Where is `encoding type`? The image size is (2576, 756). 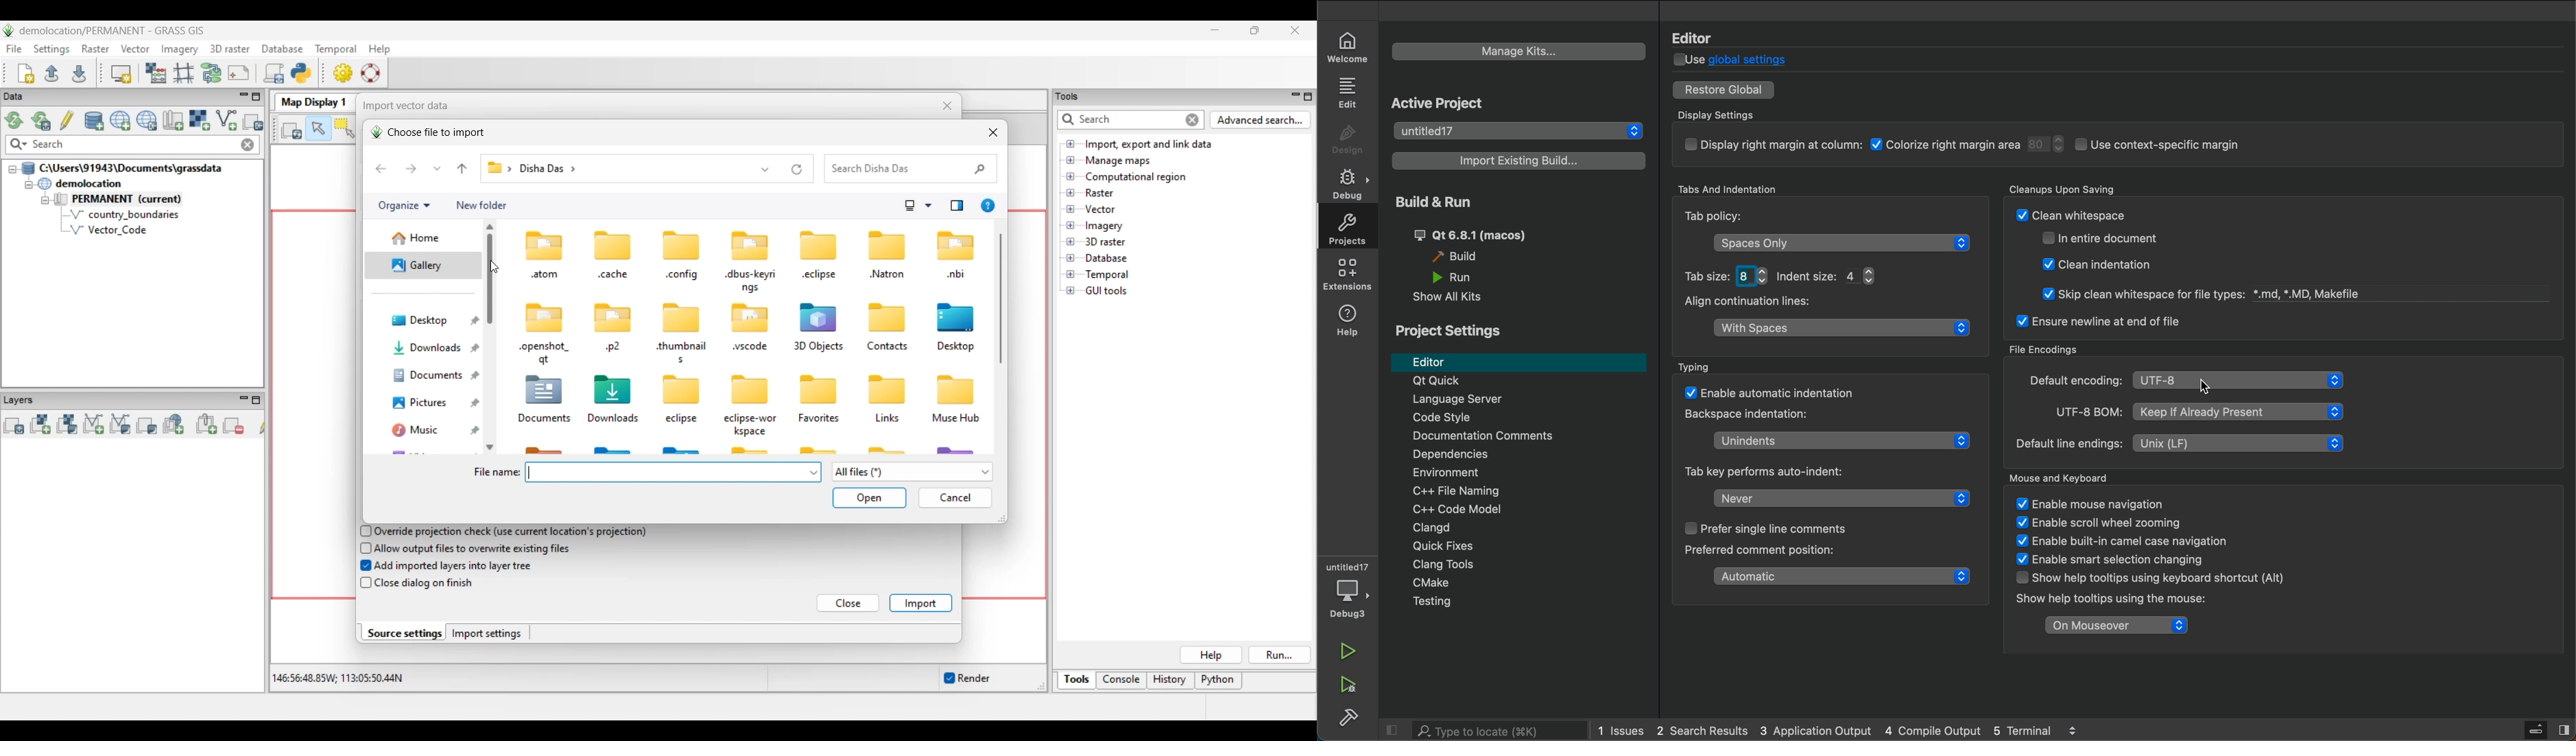 encoding type is located at coordinates (2179, 380).